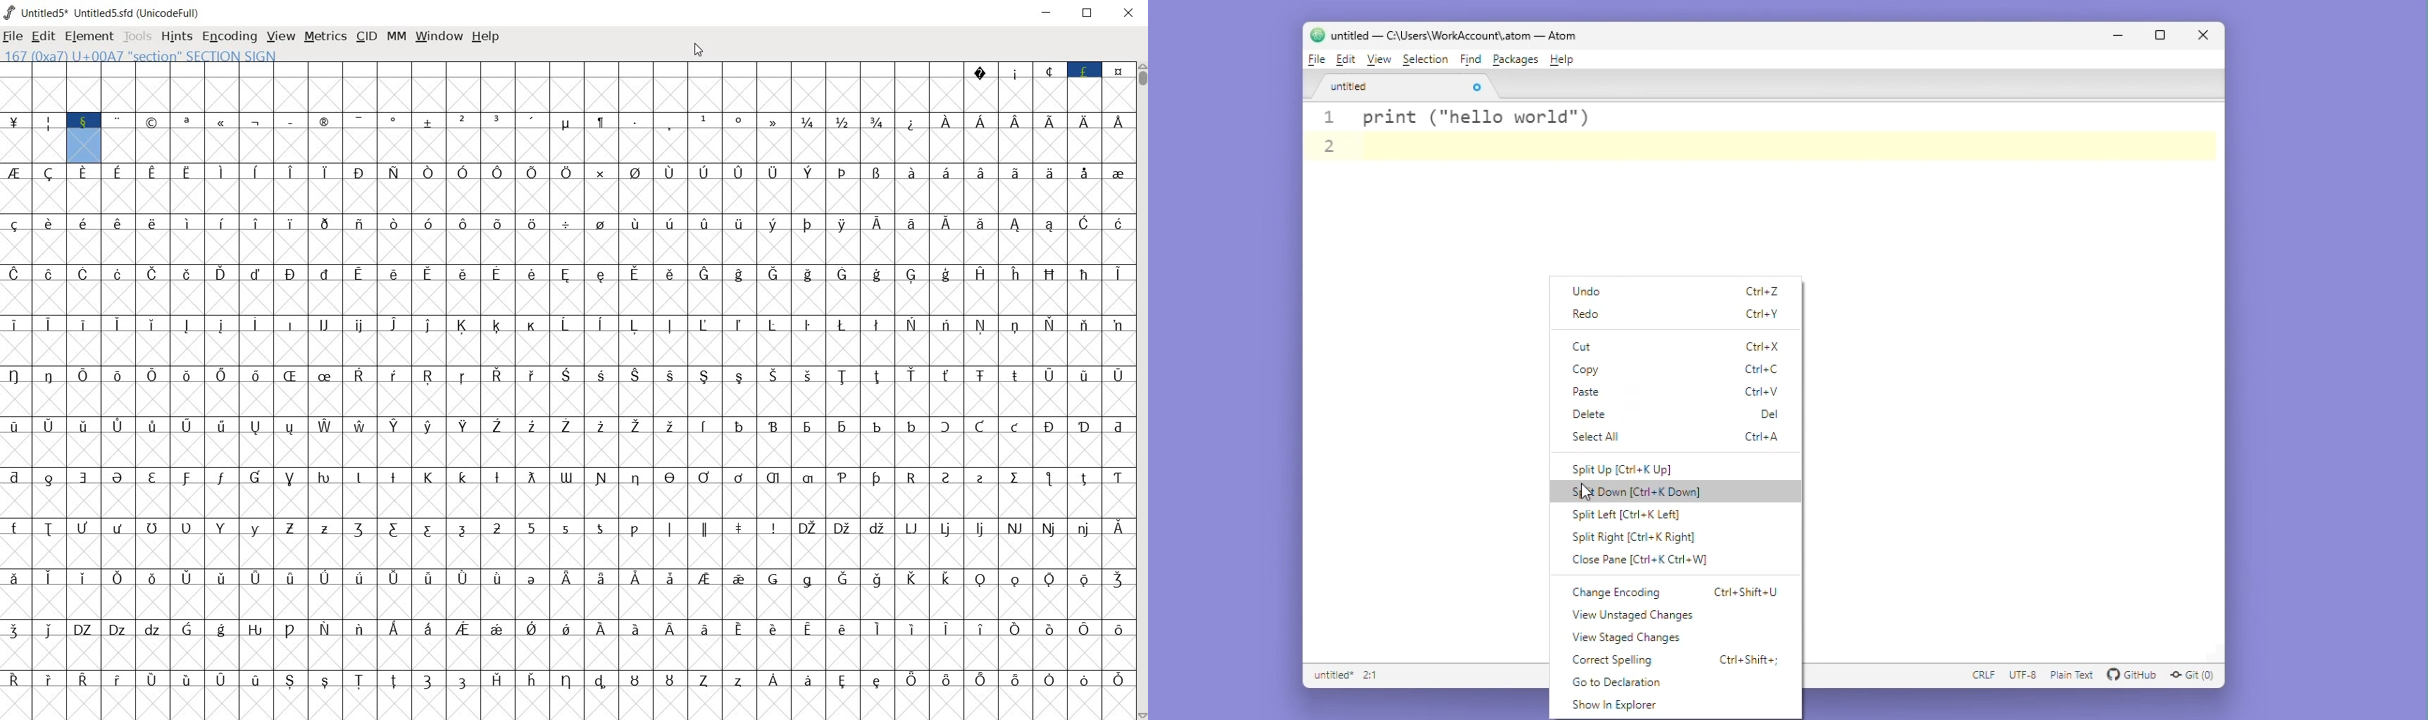  I want to click on edit, so click(42, 35).